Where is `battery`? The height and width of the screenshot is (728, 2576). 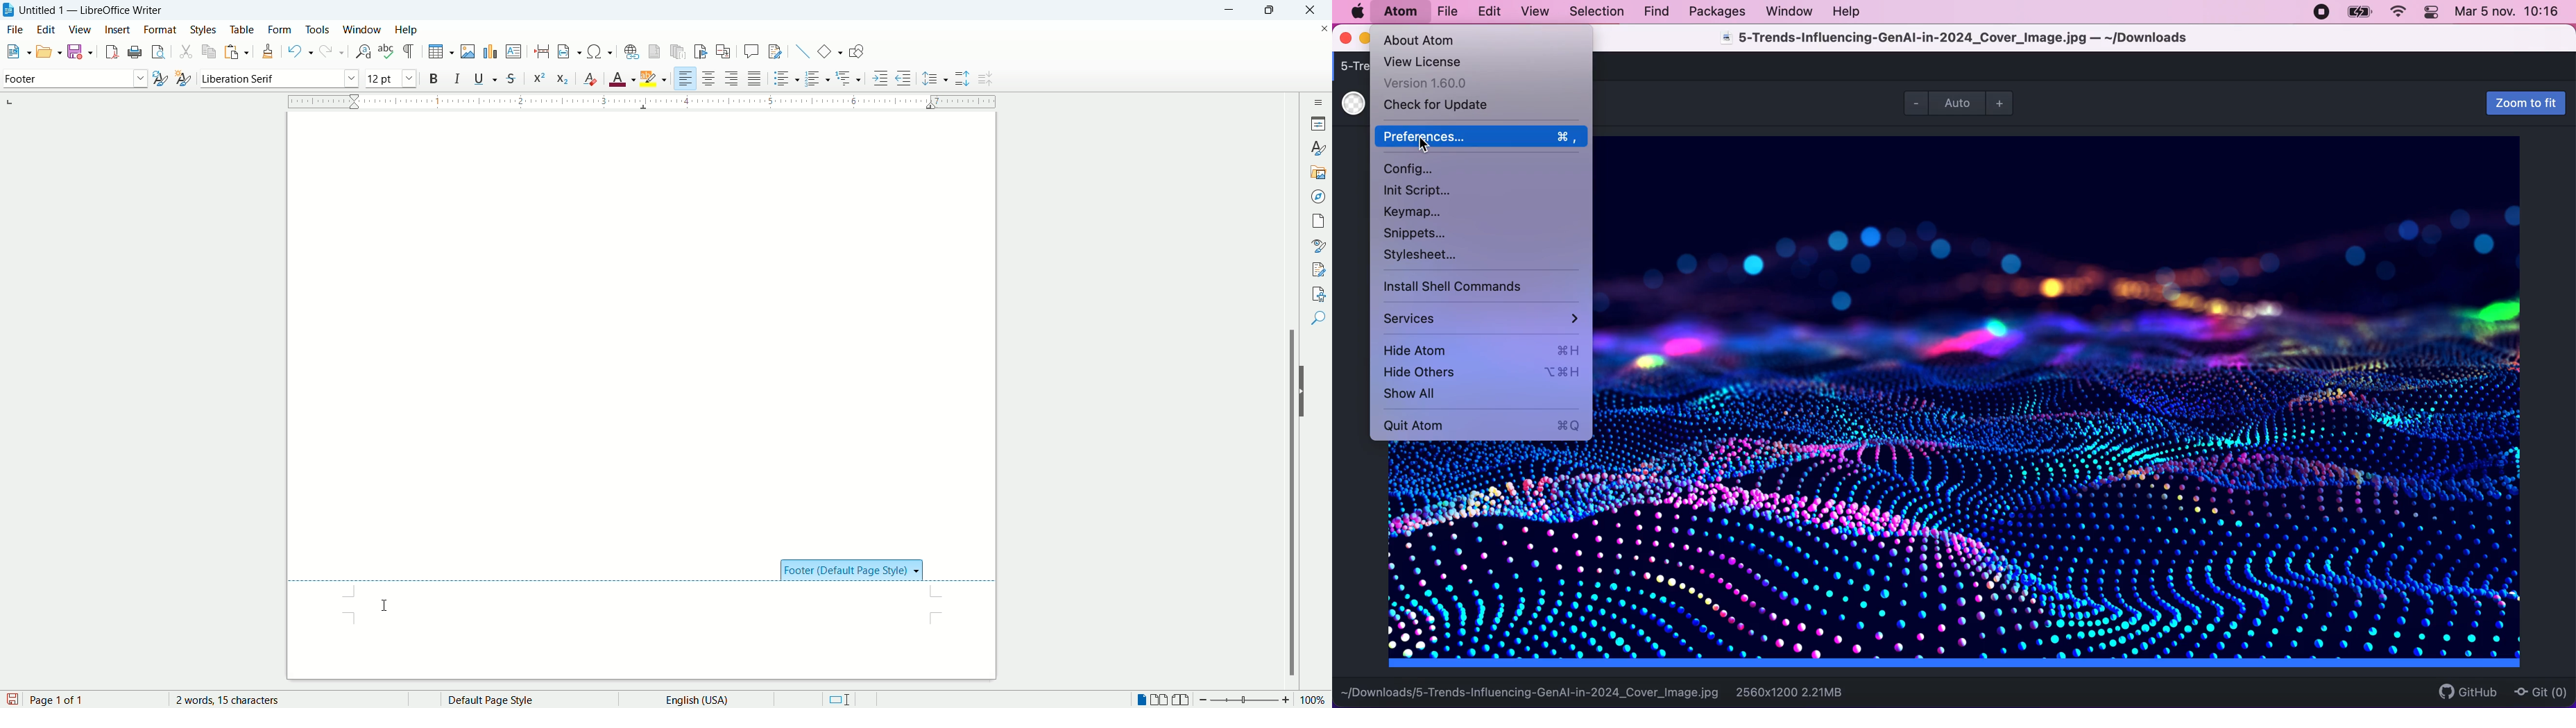 battery is located at coordinates (2360, 12).